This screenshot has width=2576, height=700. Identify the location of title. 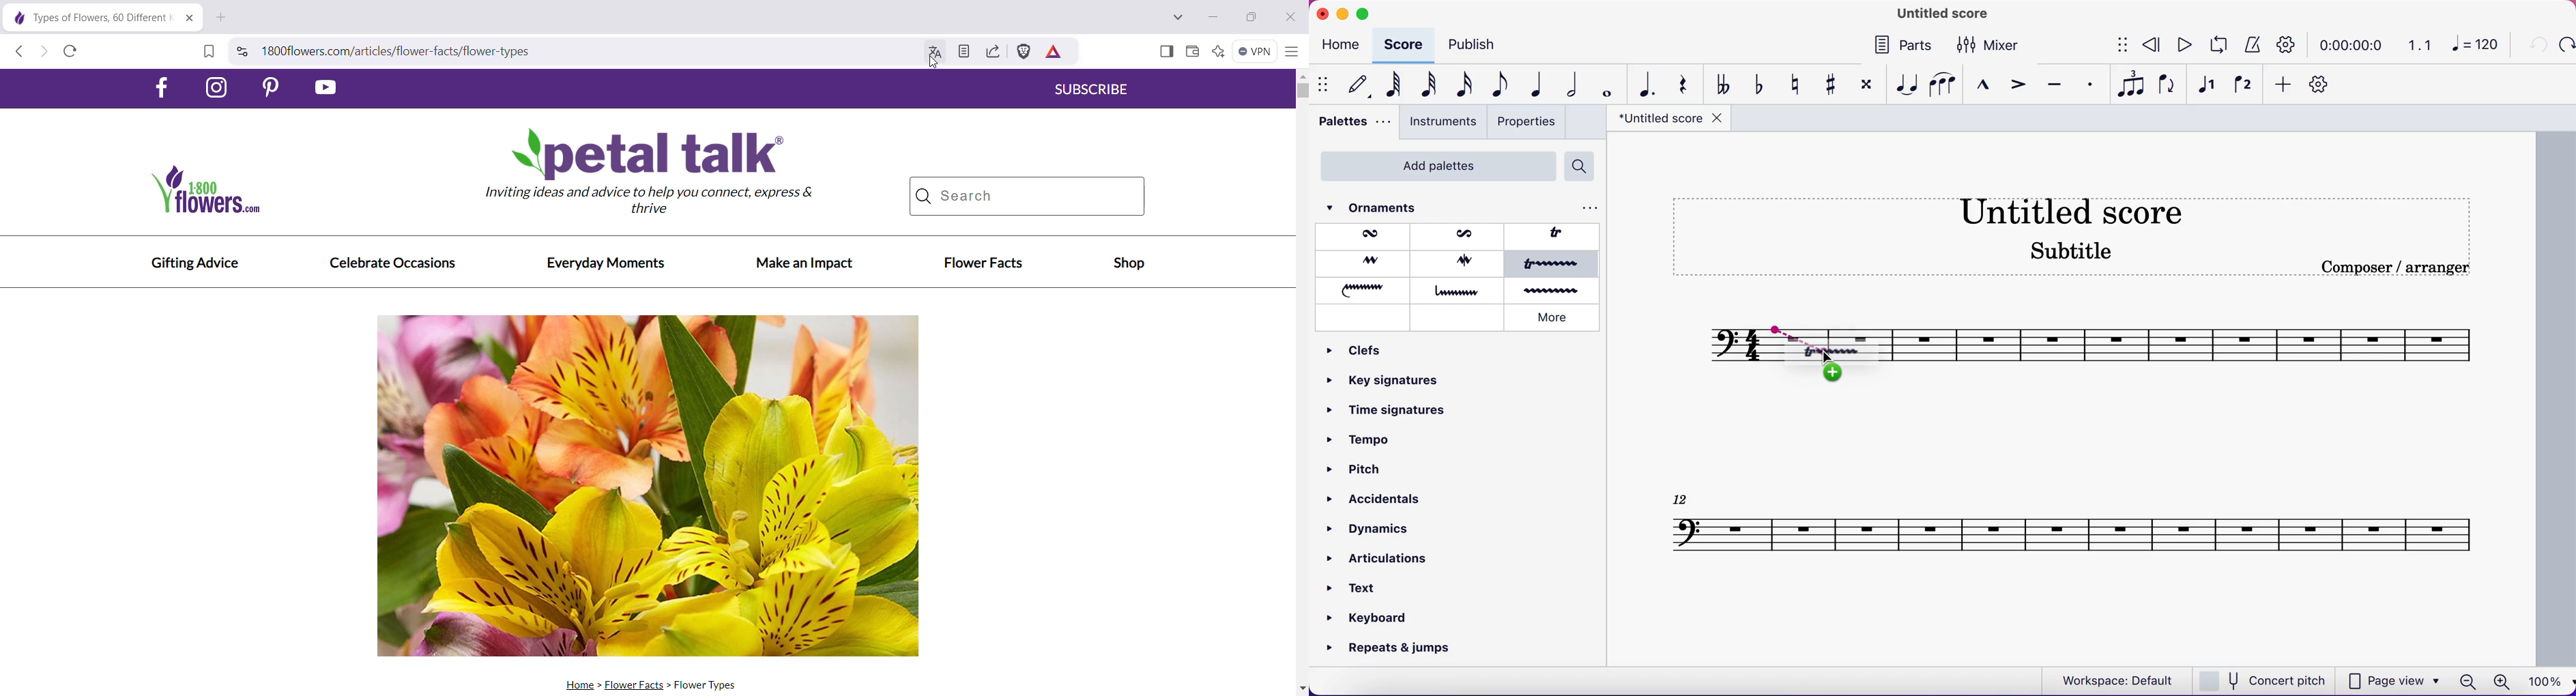
(1667, 121).